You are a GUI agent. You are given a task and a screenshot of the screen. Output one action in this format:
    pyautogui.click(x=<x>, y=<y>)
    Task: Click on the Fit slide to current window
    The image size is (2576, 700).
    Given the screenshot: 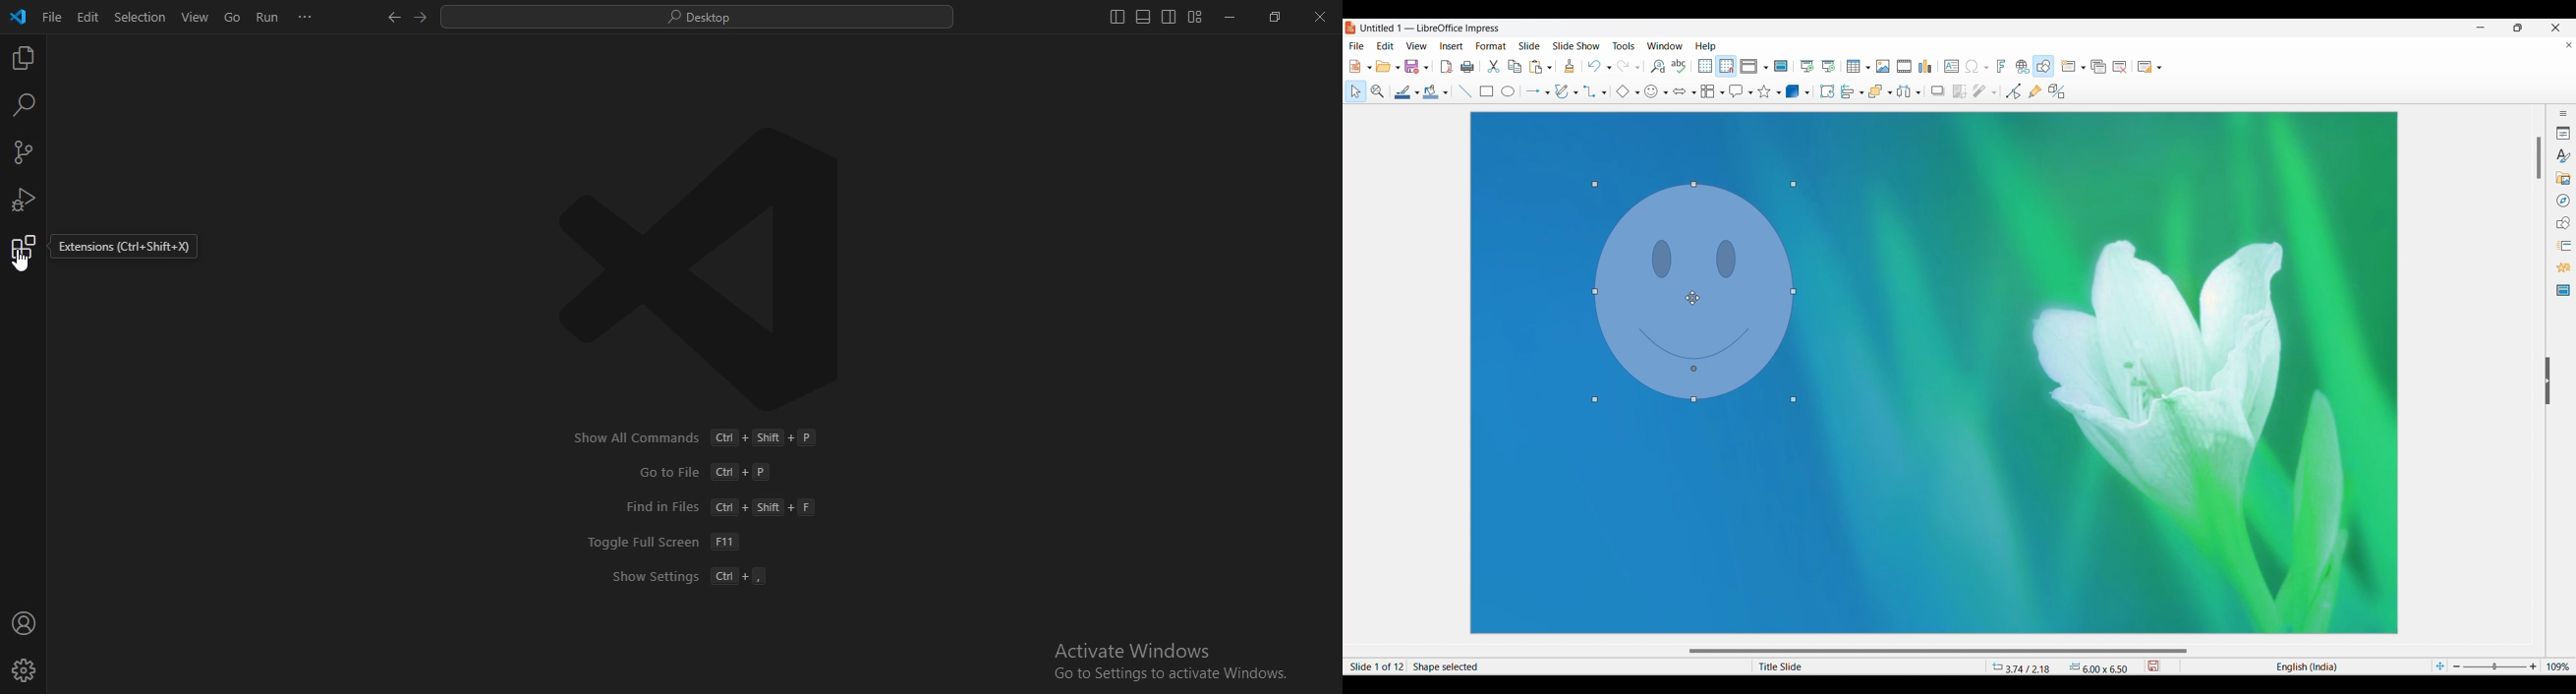 What is the action you would take?
    pyautogui.click(x=2440, y=666)
    